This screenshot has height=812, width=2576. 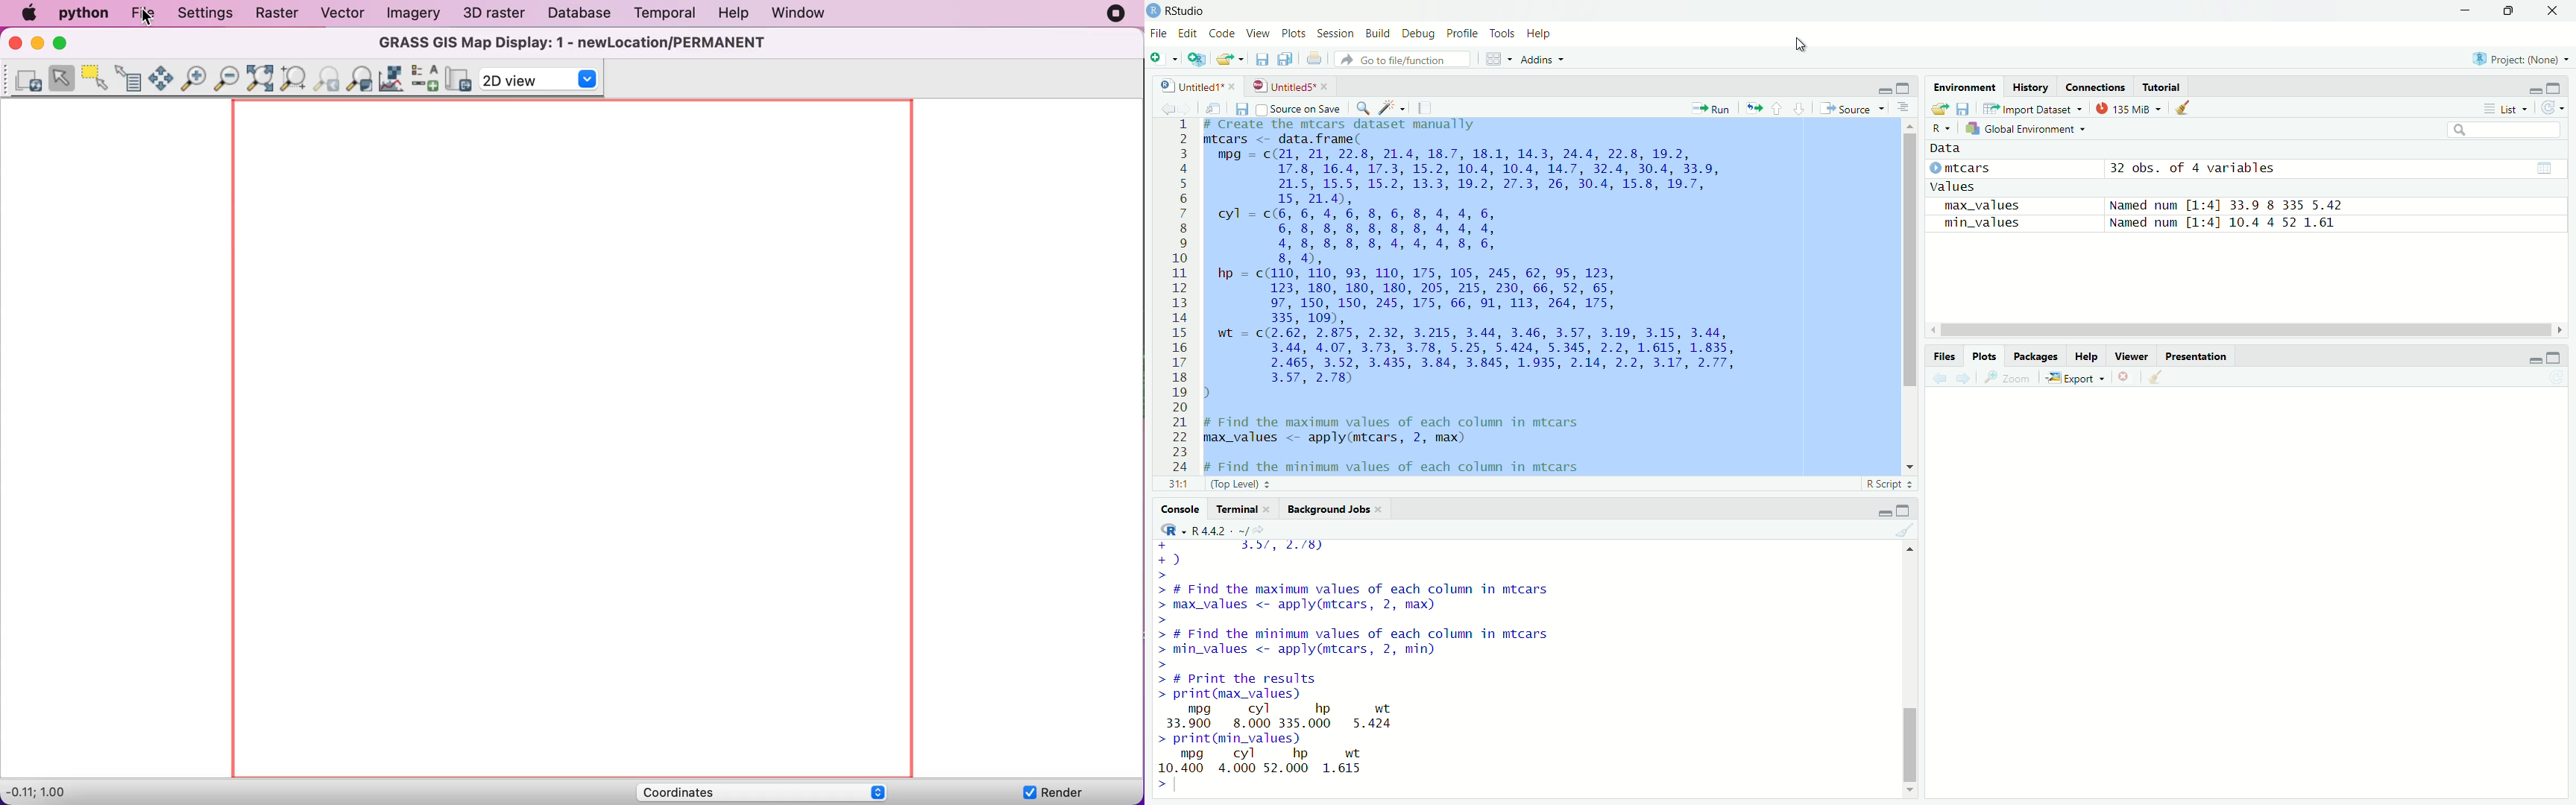 What do you see at coordinates (2507, 130) in the screenshot?
I see `search` at bounding box center [2507, 130].